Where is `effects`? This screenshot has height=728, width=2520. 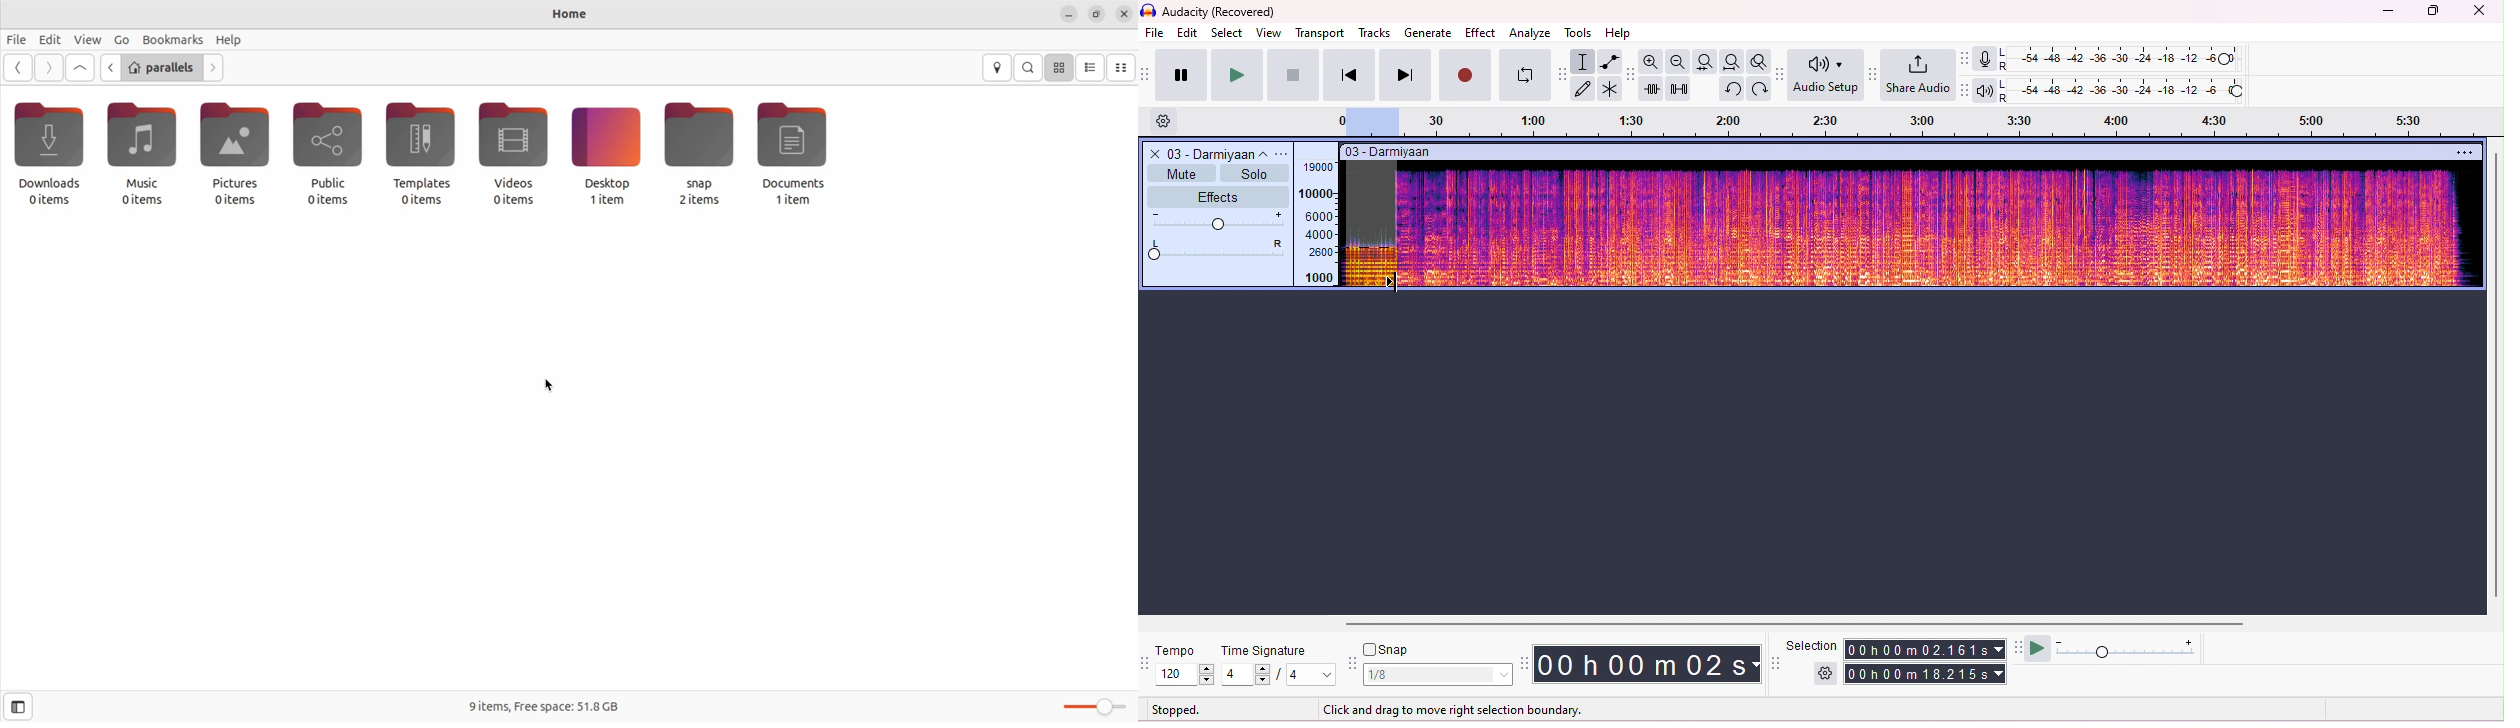
effects is located at coordinates (1217, 195).